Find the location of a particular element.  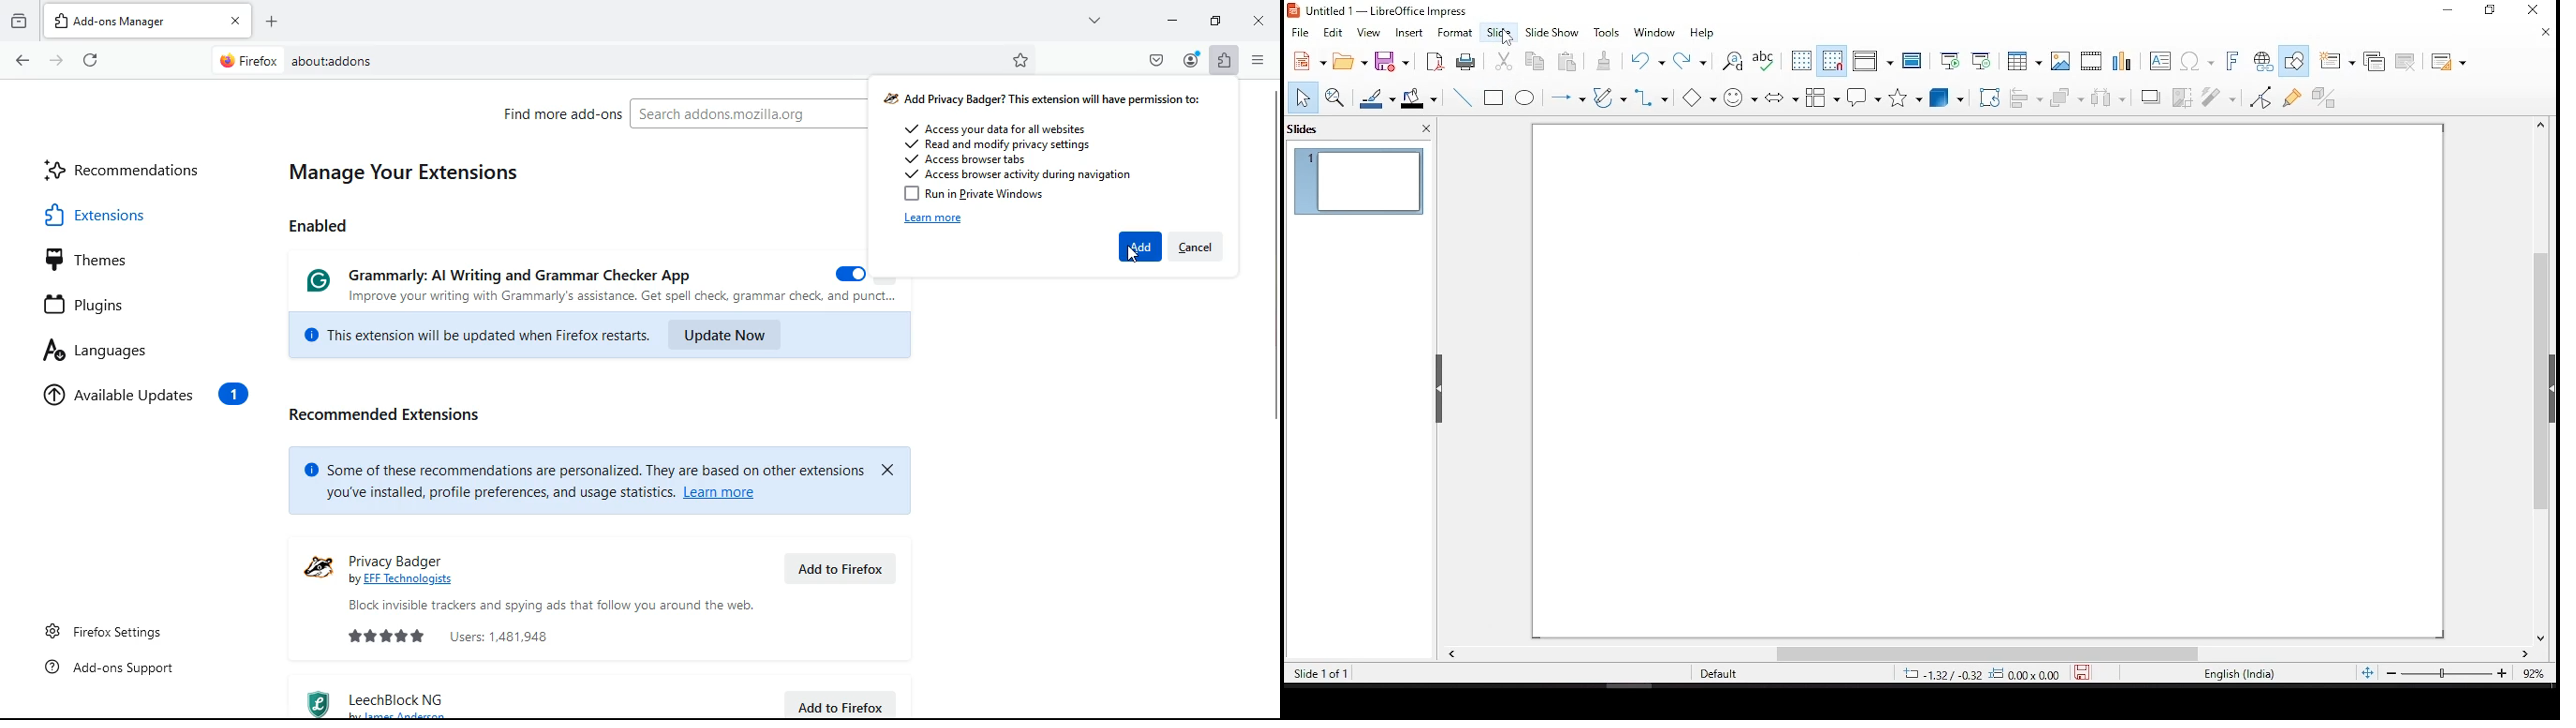

themes is located at coordinates (142, 261).